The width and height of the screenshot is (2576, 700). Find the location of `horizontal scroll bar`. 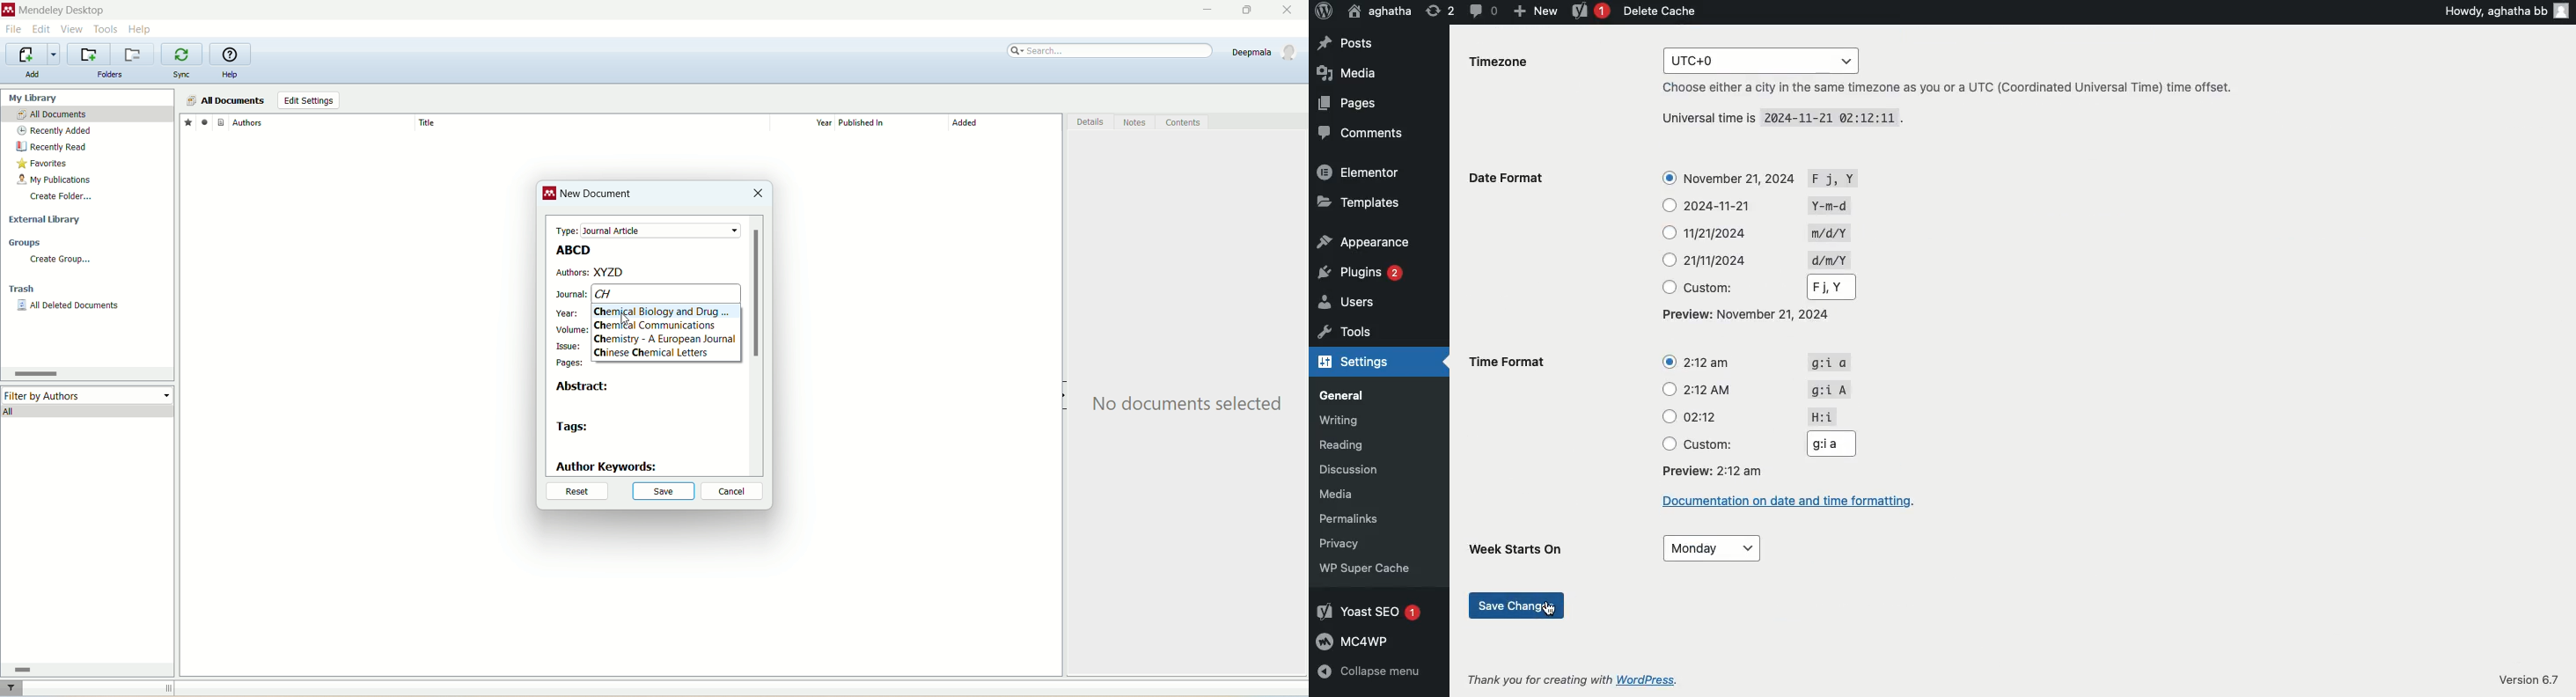

horizontal scroll bar is located at coordinates (85, 669).